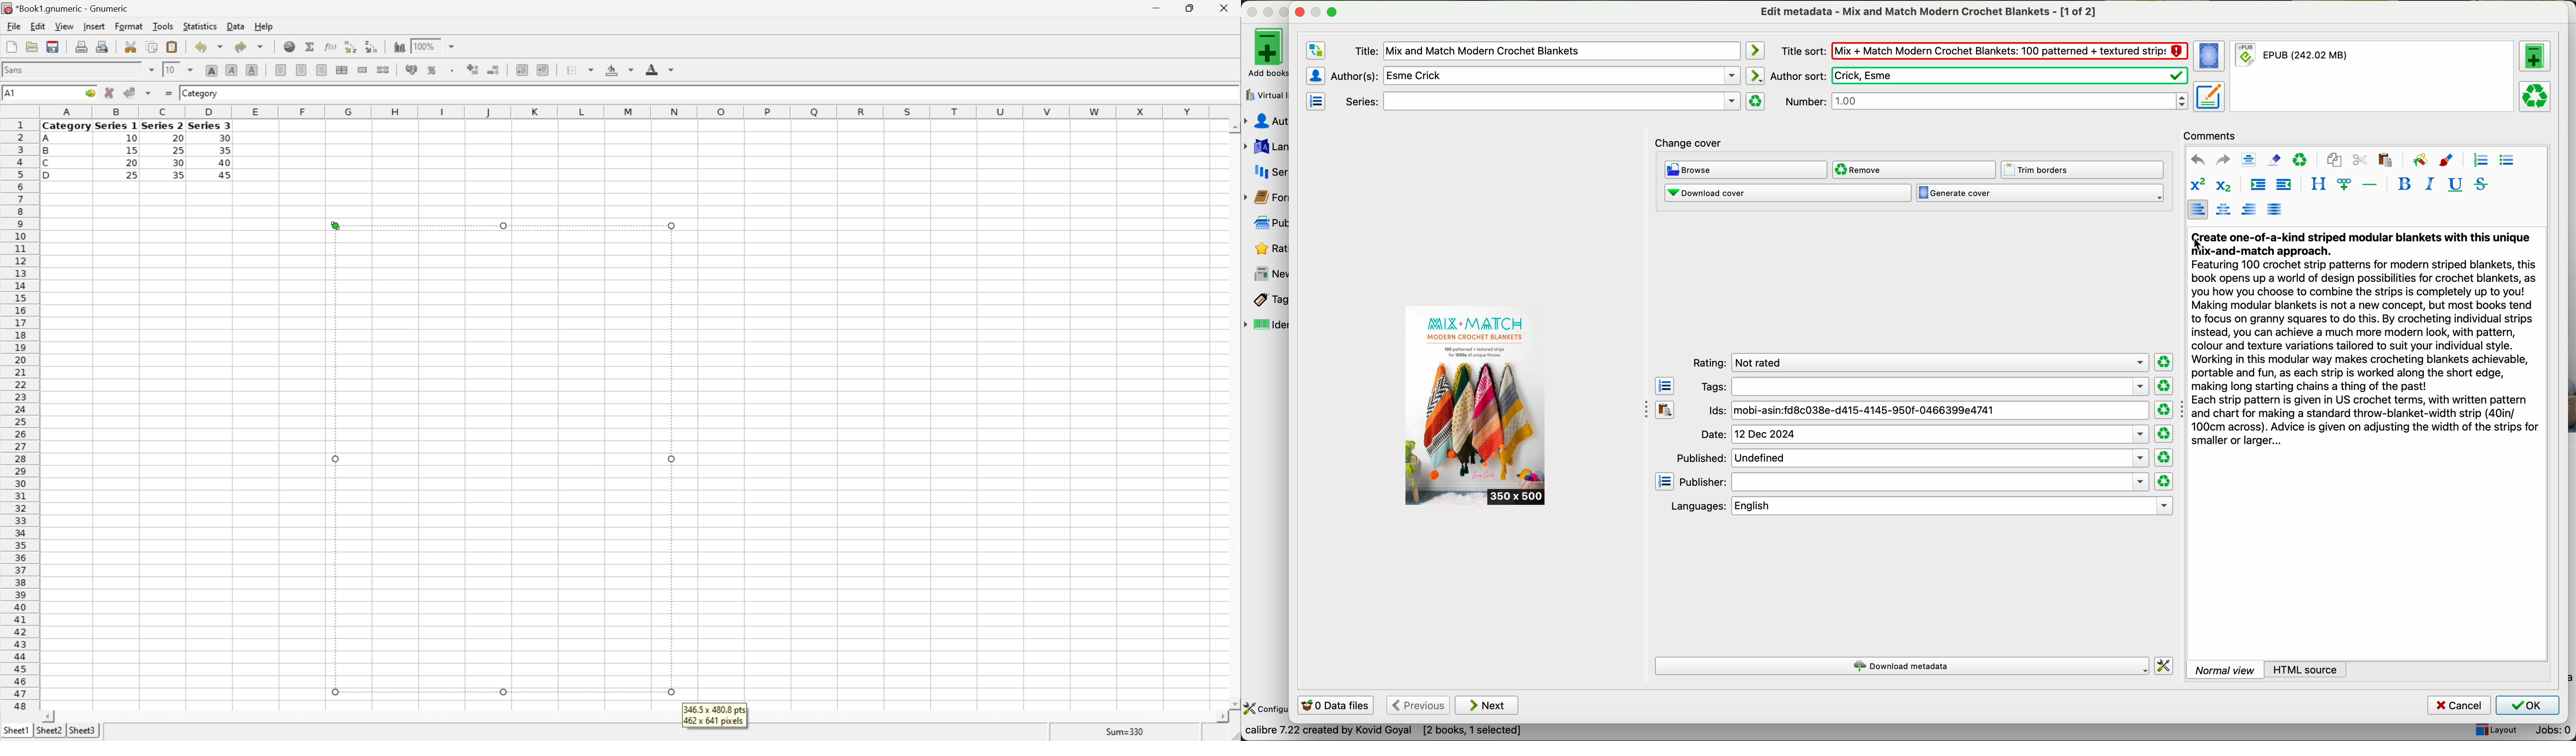 This screenshot has height=756, width=2576. I want to click on B, so click(46, 151).